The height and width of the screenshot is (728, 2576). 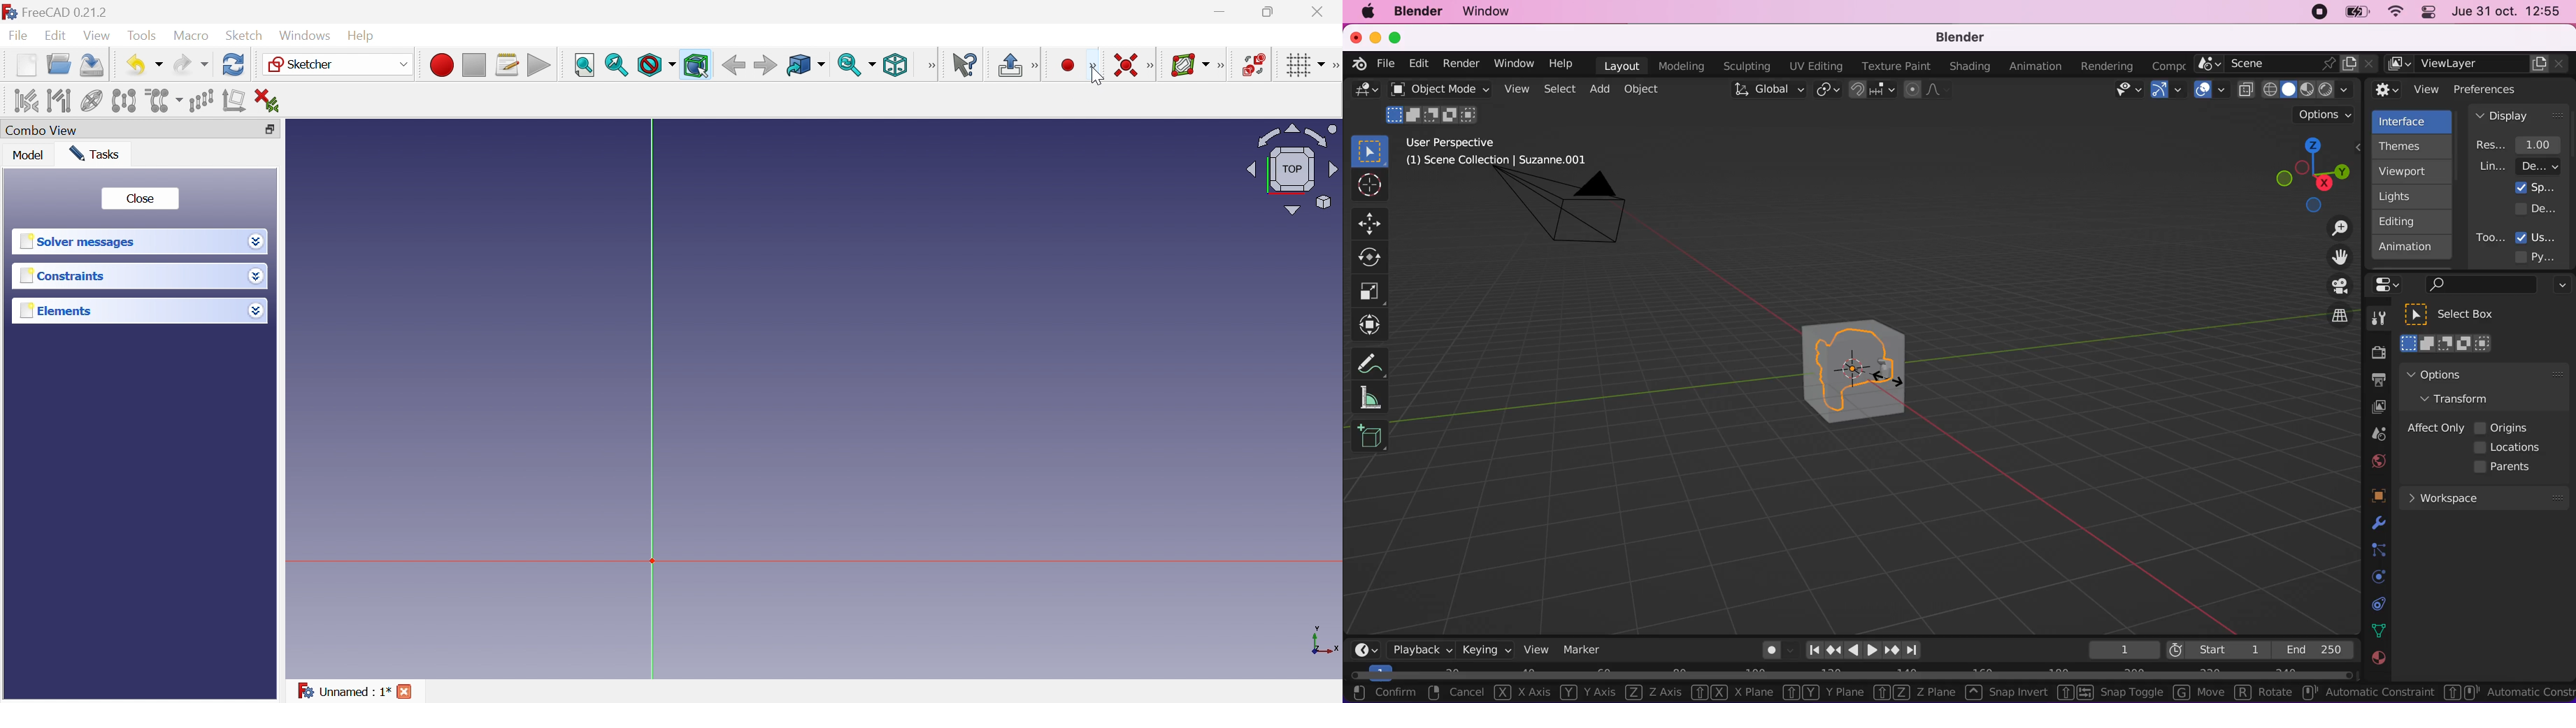 What do you see at coordinates (189, 64) in the screenshot?
I see `Redo` at bounding box center [189, 64].